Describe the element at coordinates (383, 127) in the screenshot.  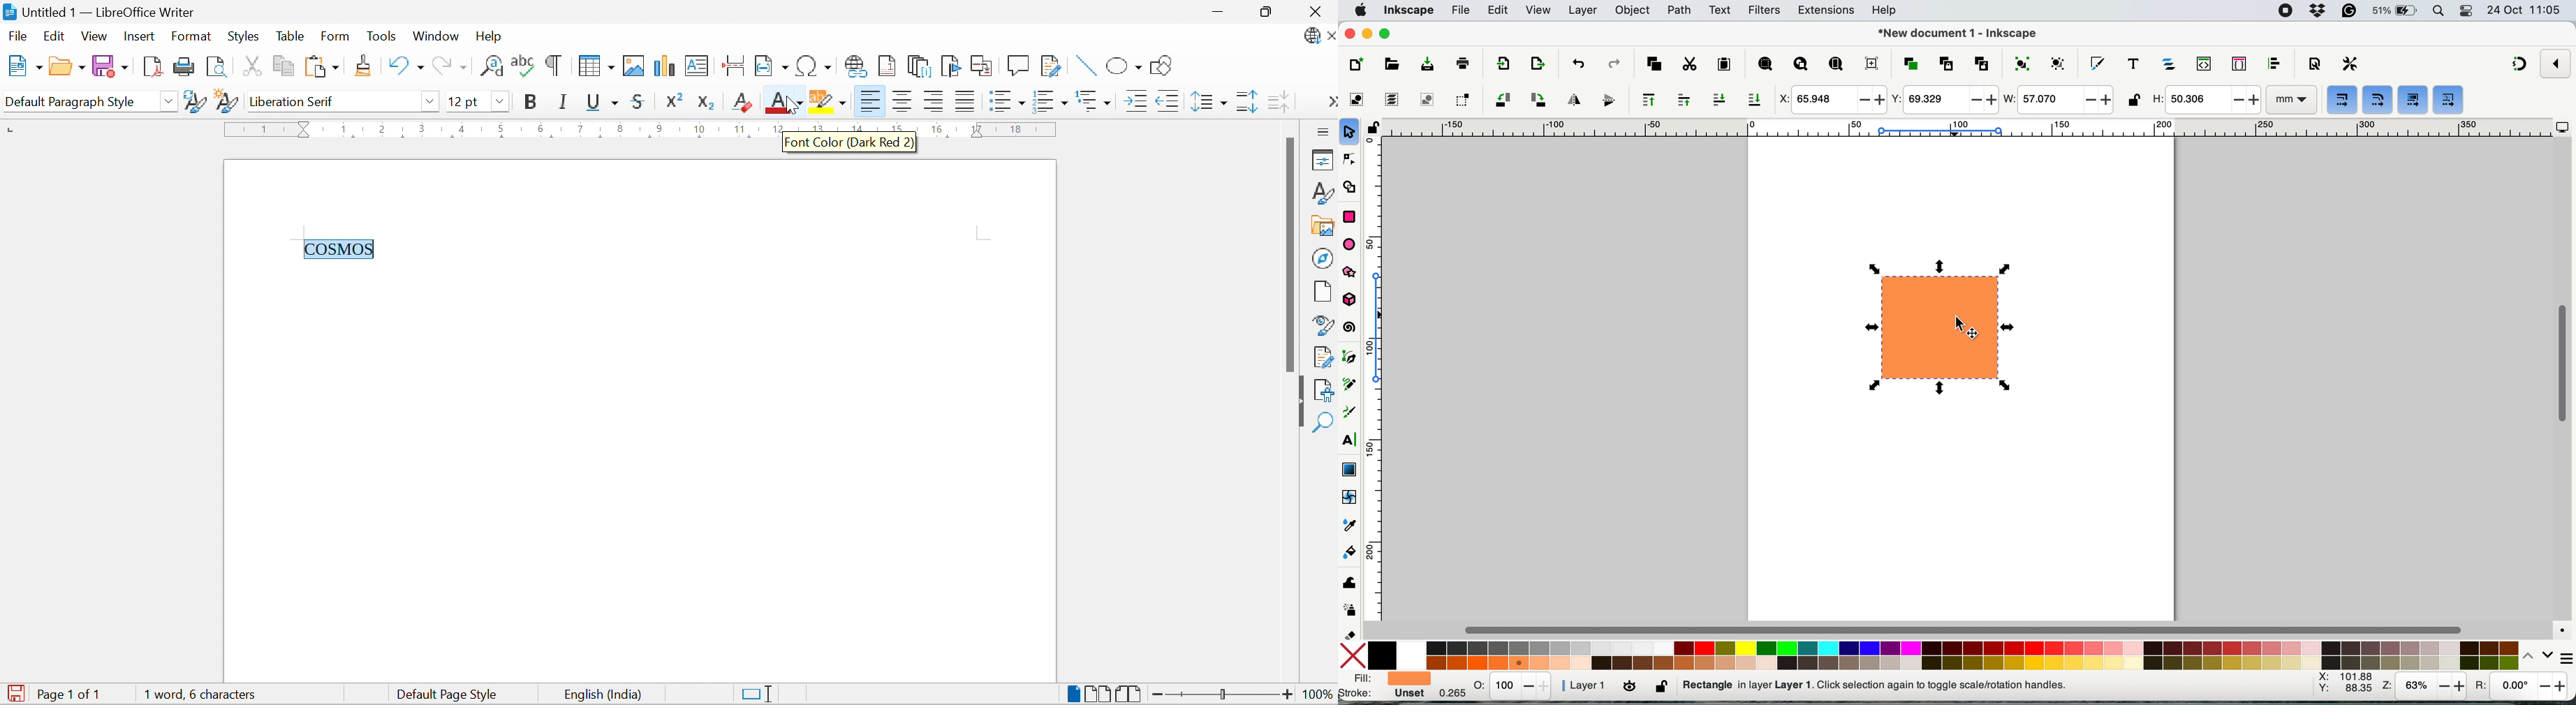
I see `2` at that location.